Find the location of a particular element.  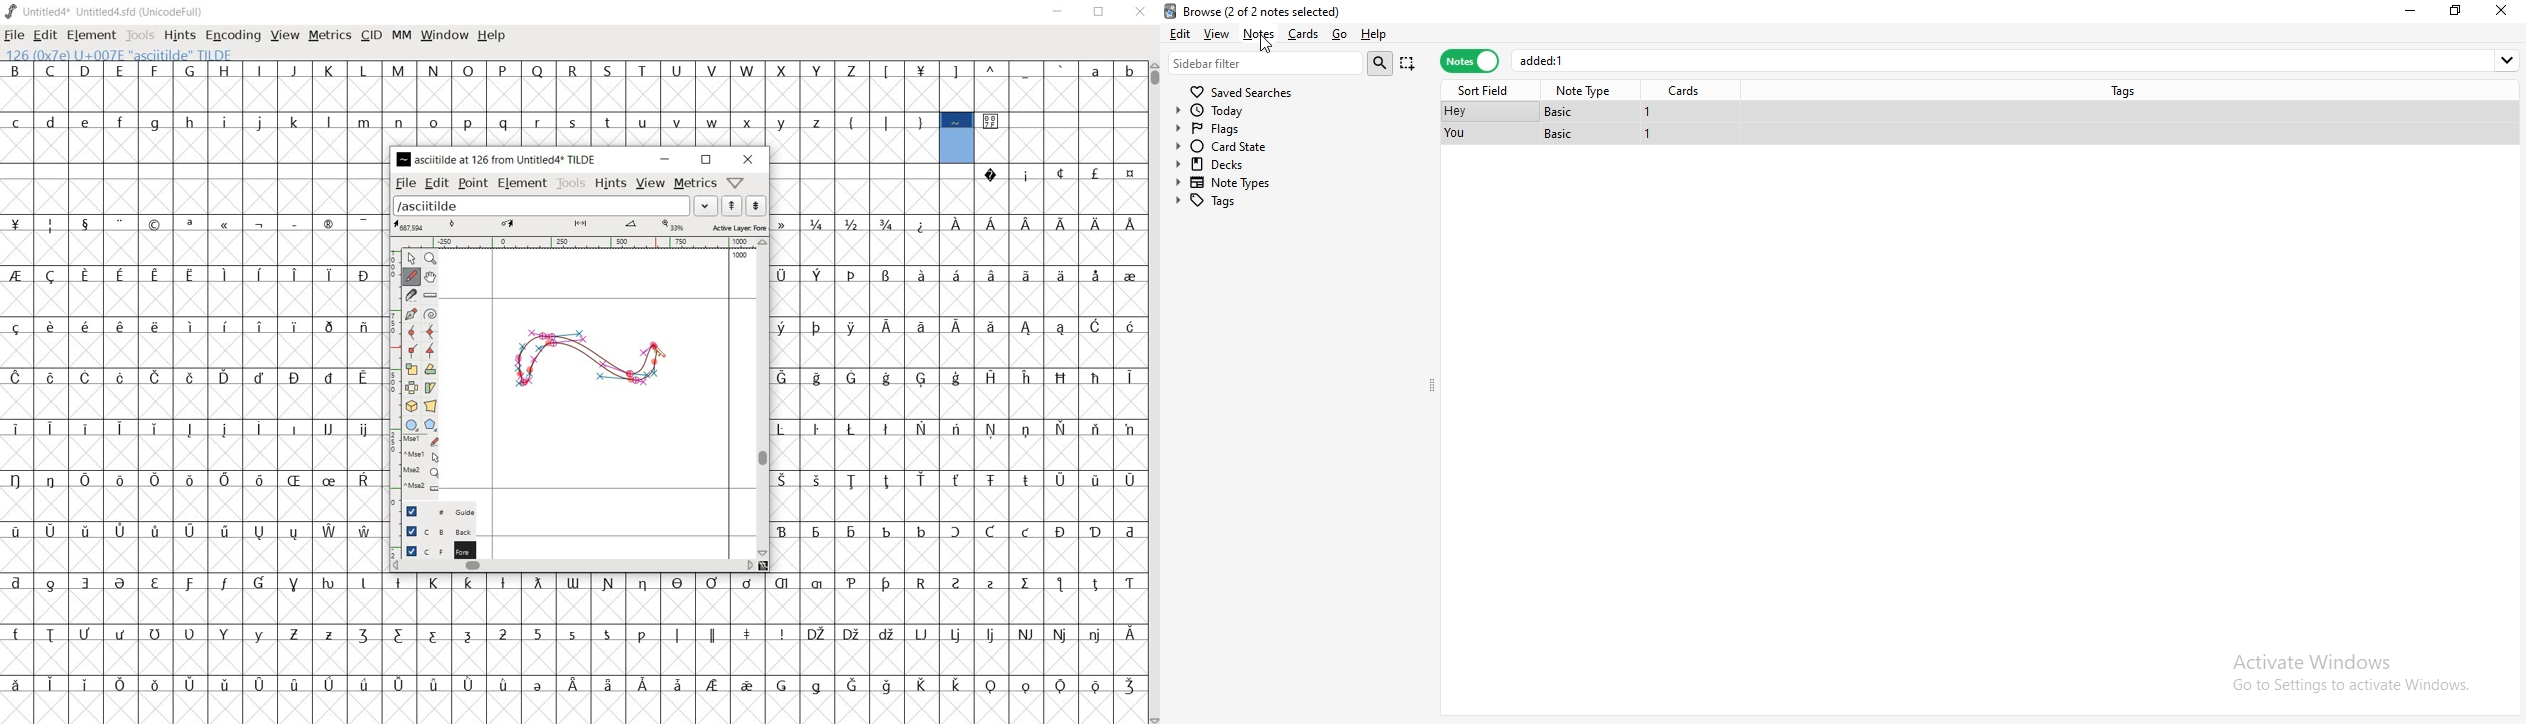

help is located at coordinates (1374, 35).